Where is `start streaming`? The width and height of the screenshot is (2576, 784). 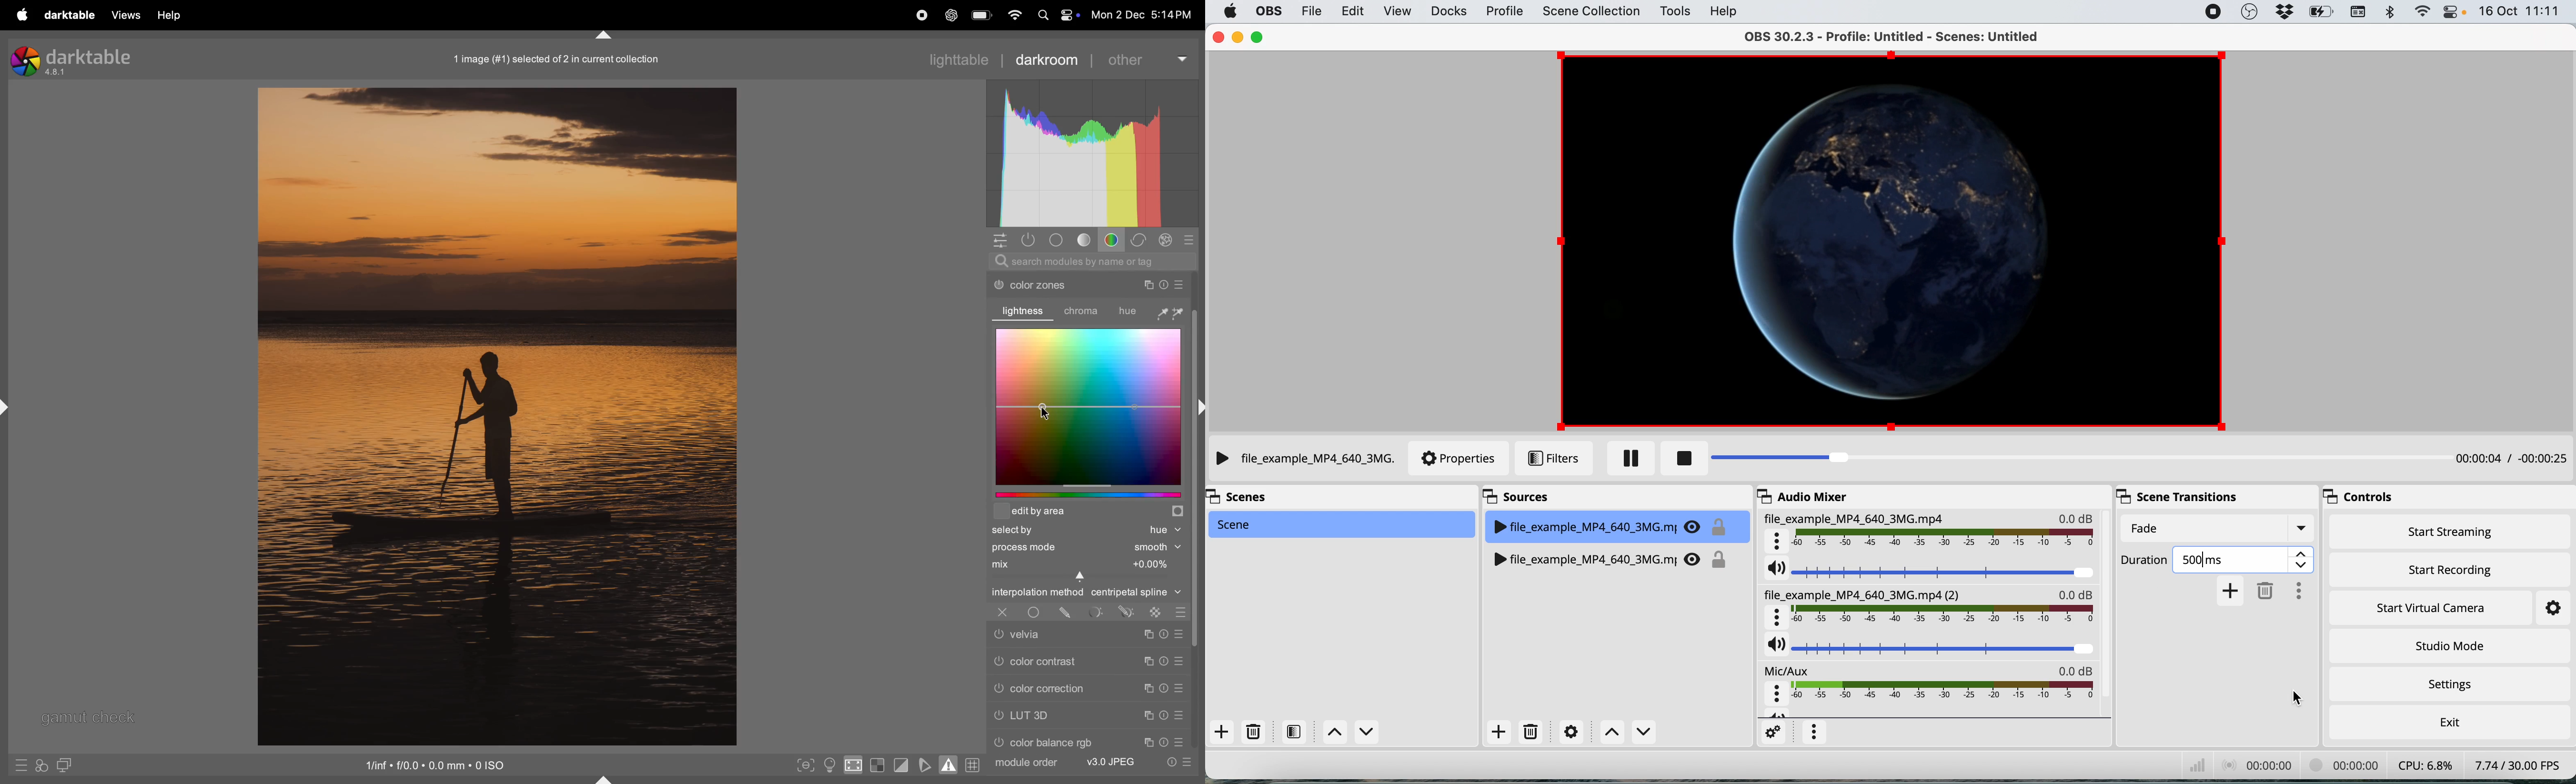
start streaming is located at coordinates (2455, 533).